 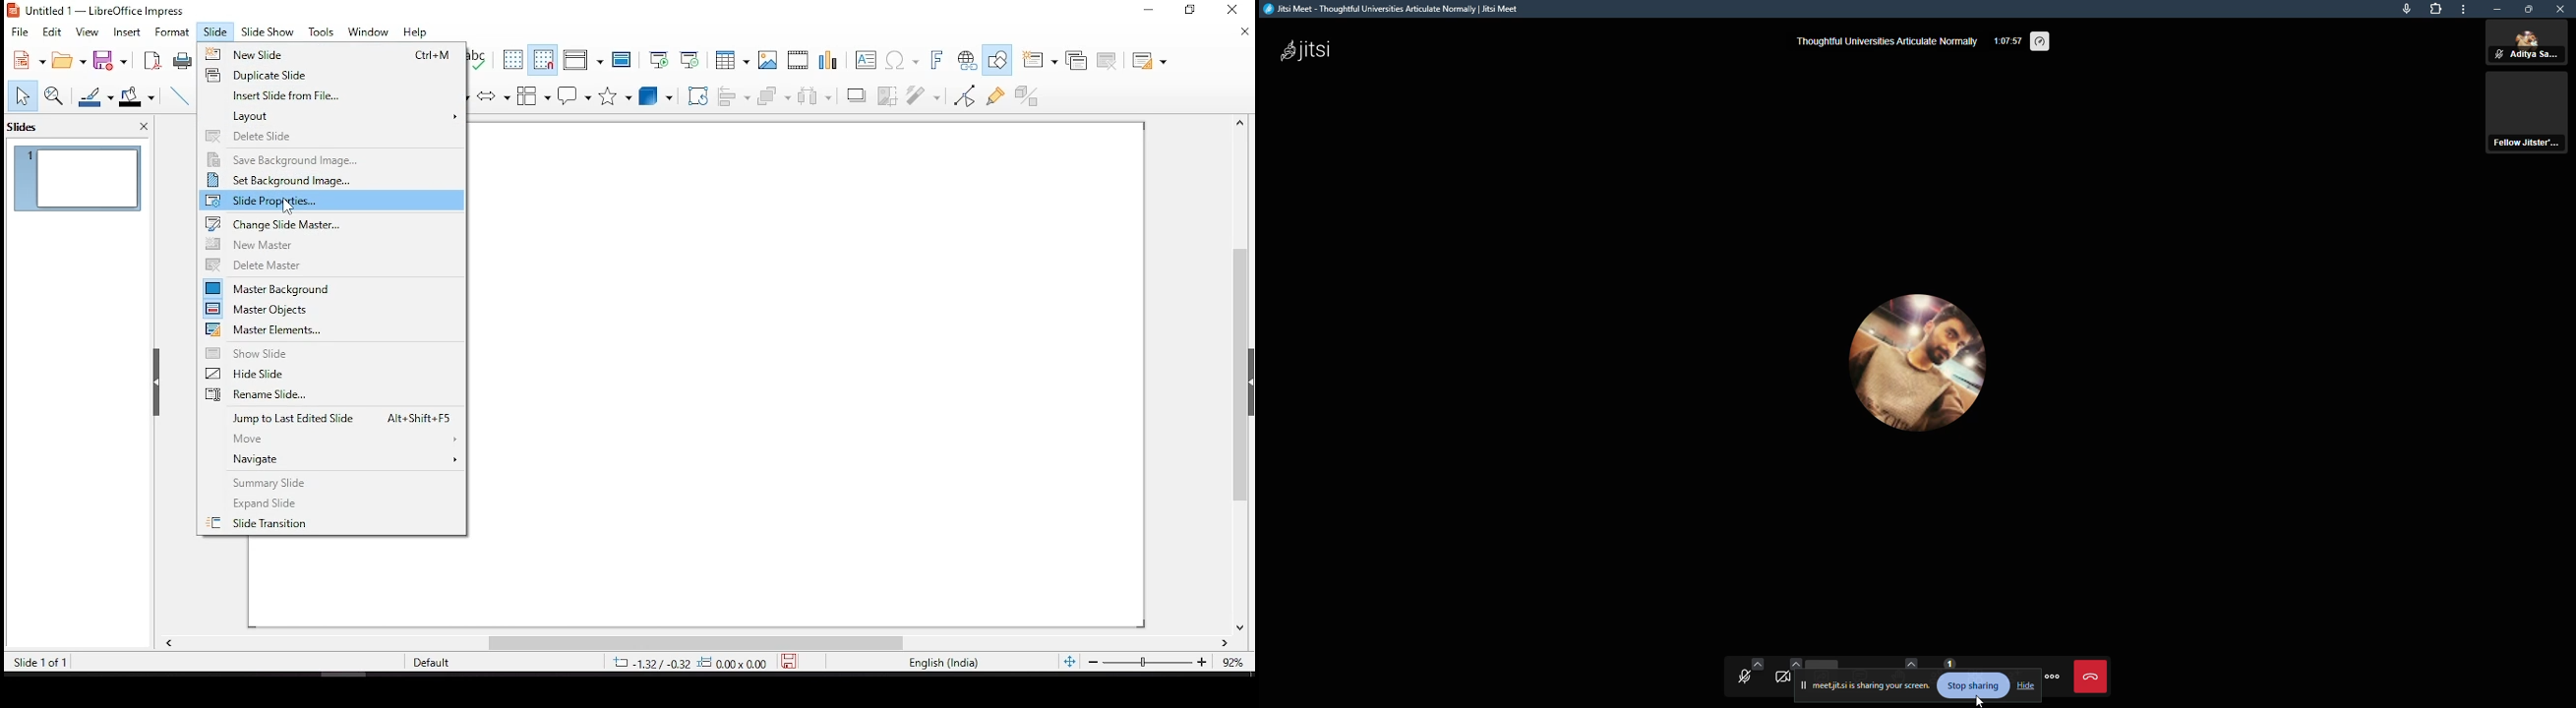 I want to click on help, so click(x=417, y=30).